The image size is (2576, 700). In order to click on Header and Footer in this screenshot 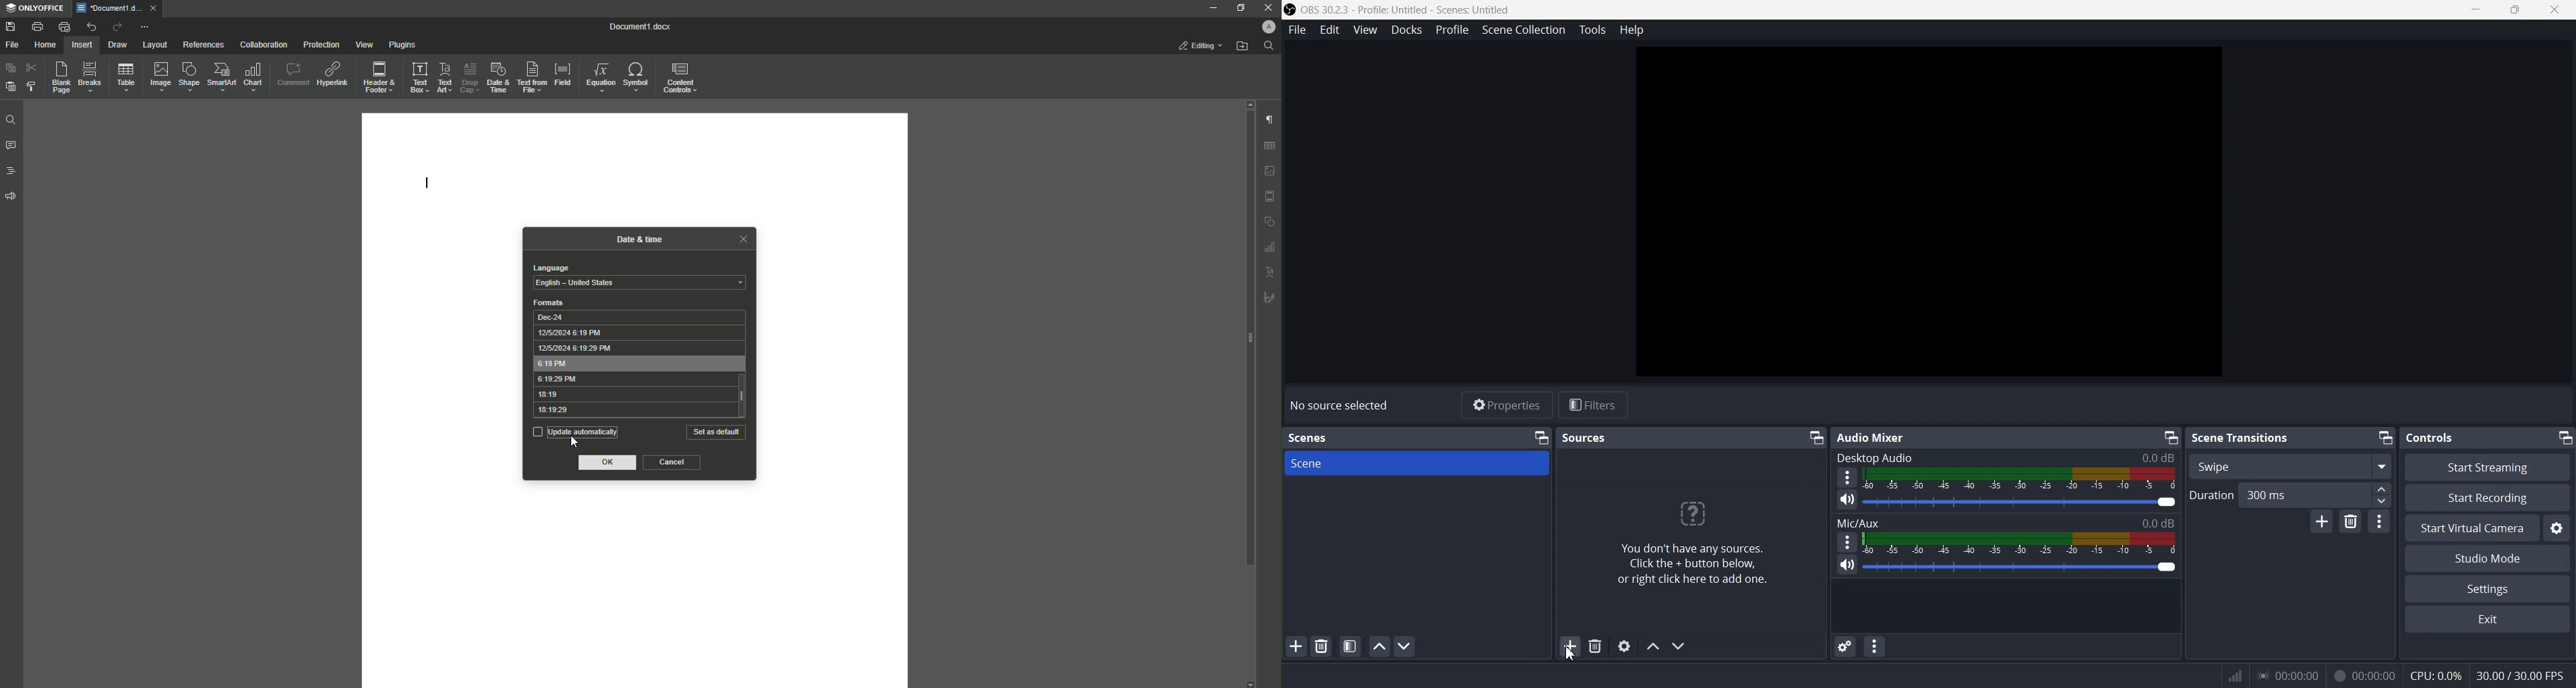, I will do `click(379, 75)`.